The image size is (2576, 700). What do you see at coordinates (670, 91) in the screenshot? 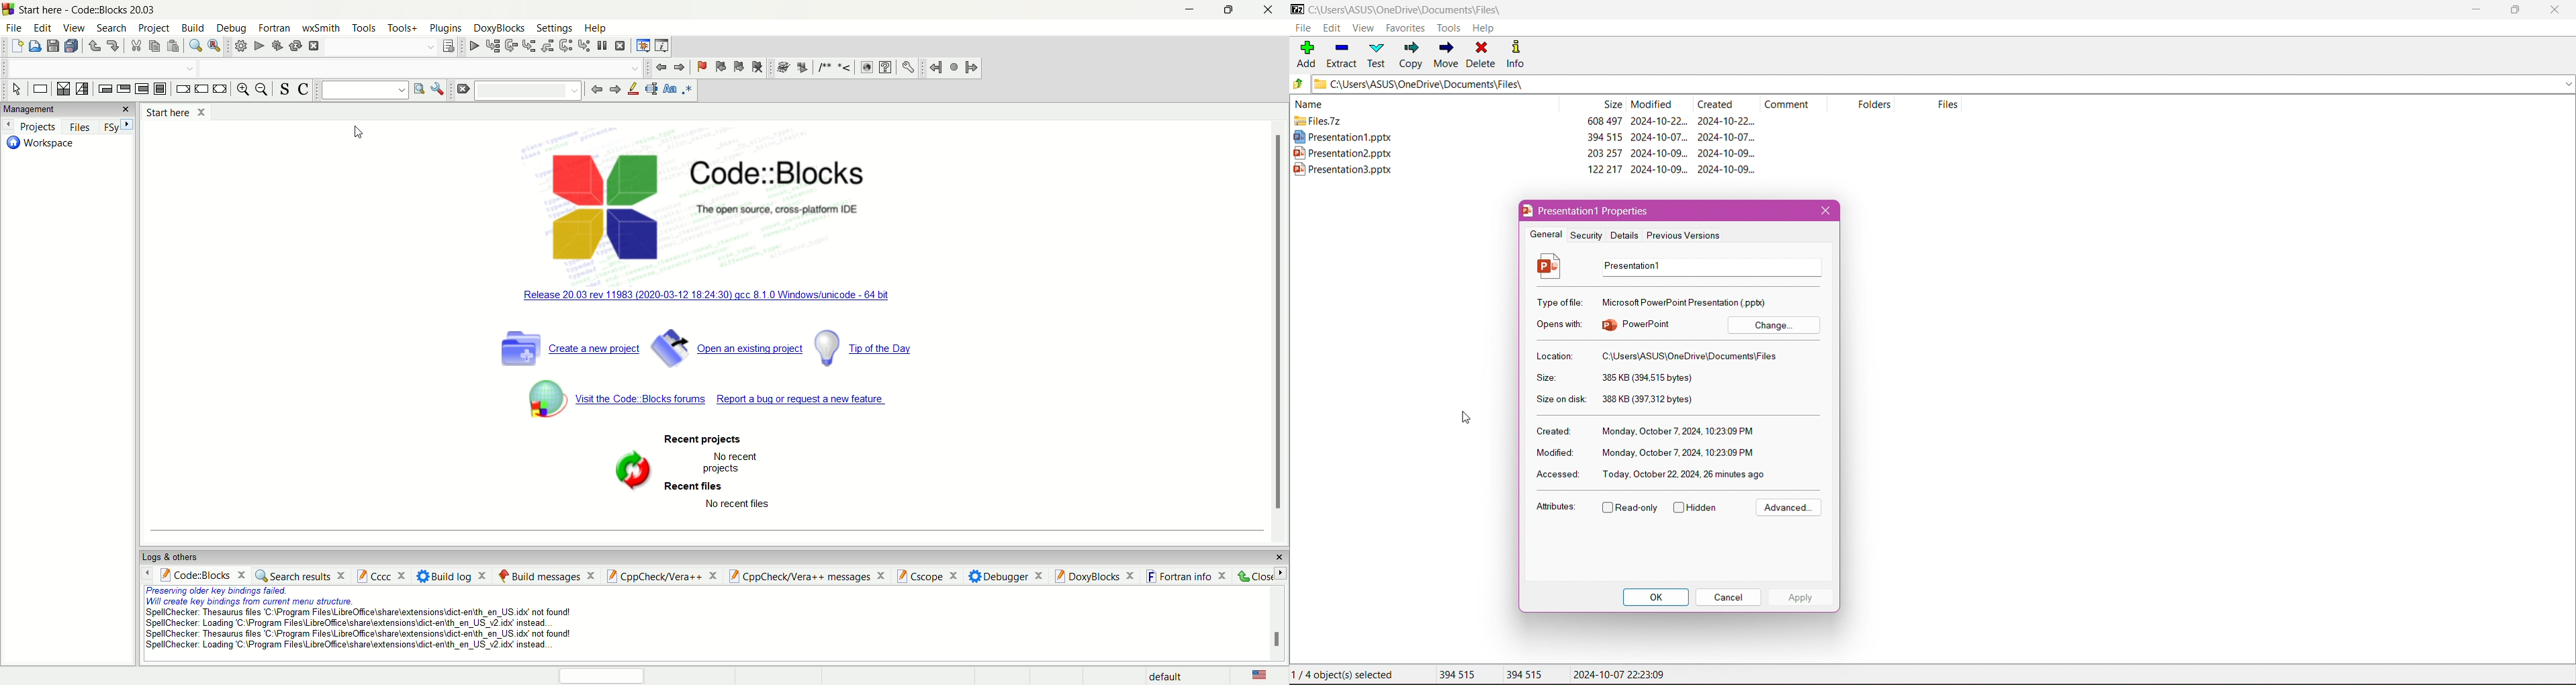
I see `match case` at bounding box center [670, 91].